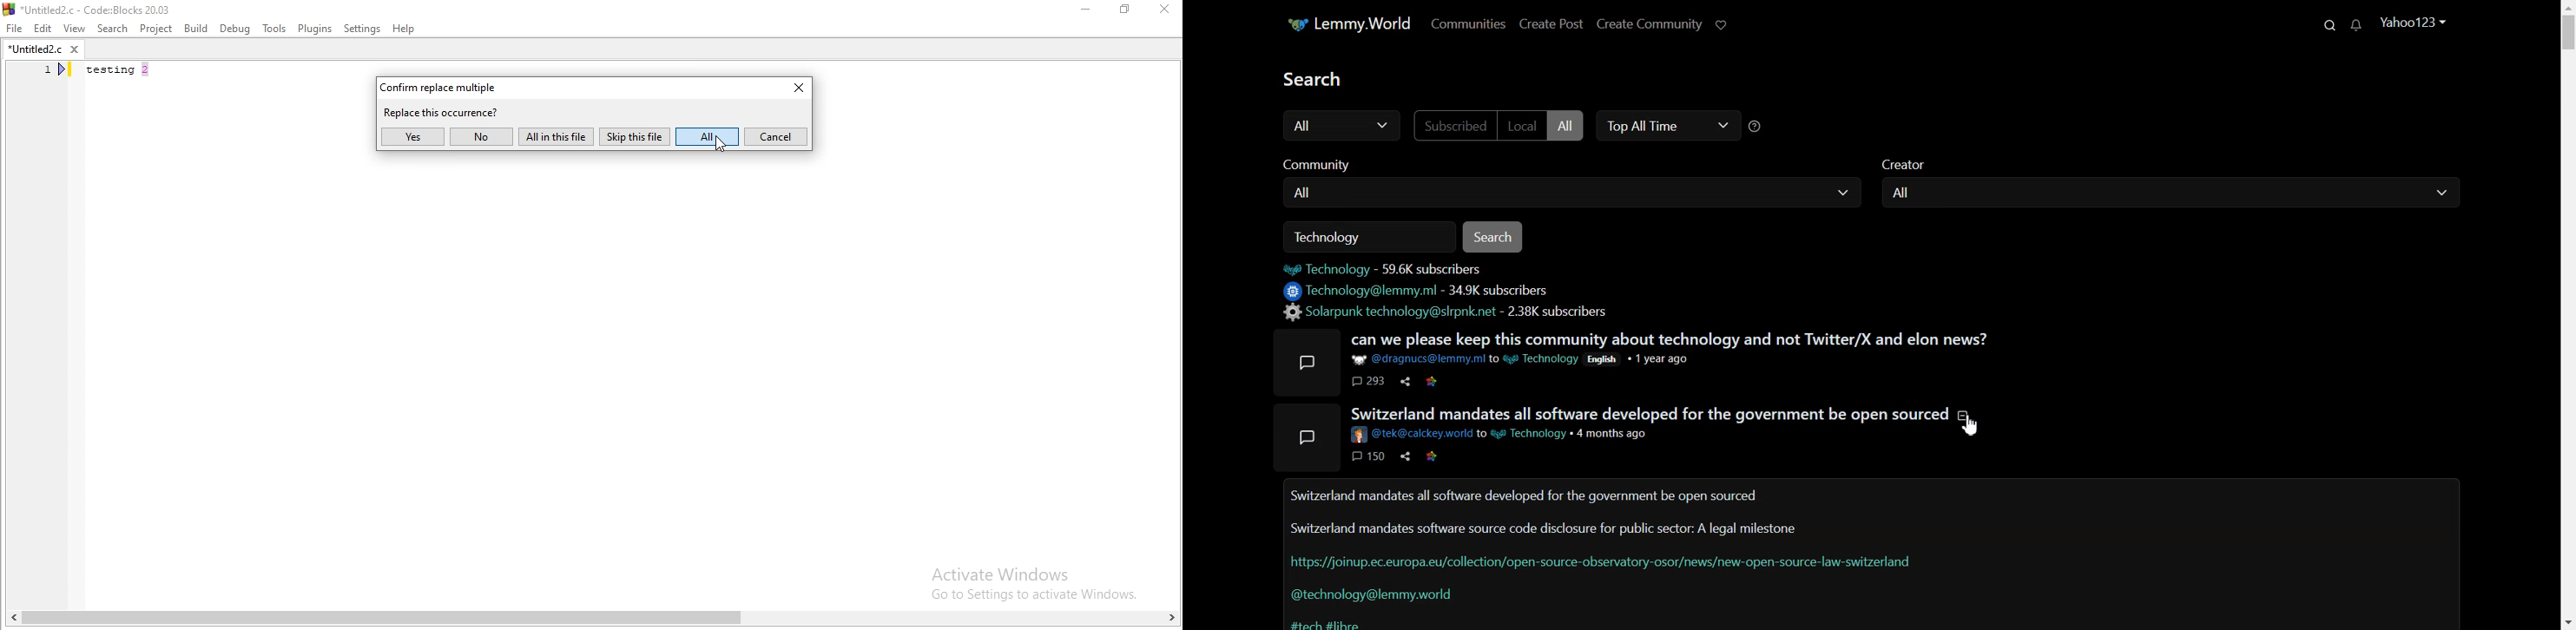 The width and height of the screenshot is (2576, 644). What do you see at coordinates (110, 28) in the screenshot?
I see `Search ` at bounding box center [110, 28].